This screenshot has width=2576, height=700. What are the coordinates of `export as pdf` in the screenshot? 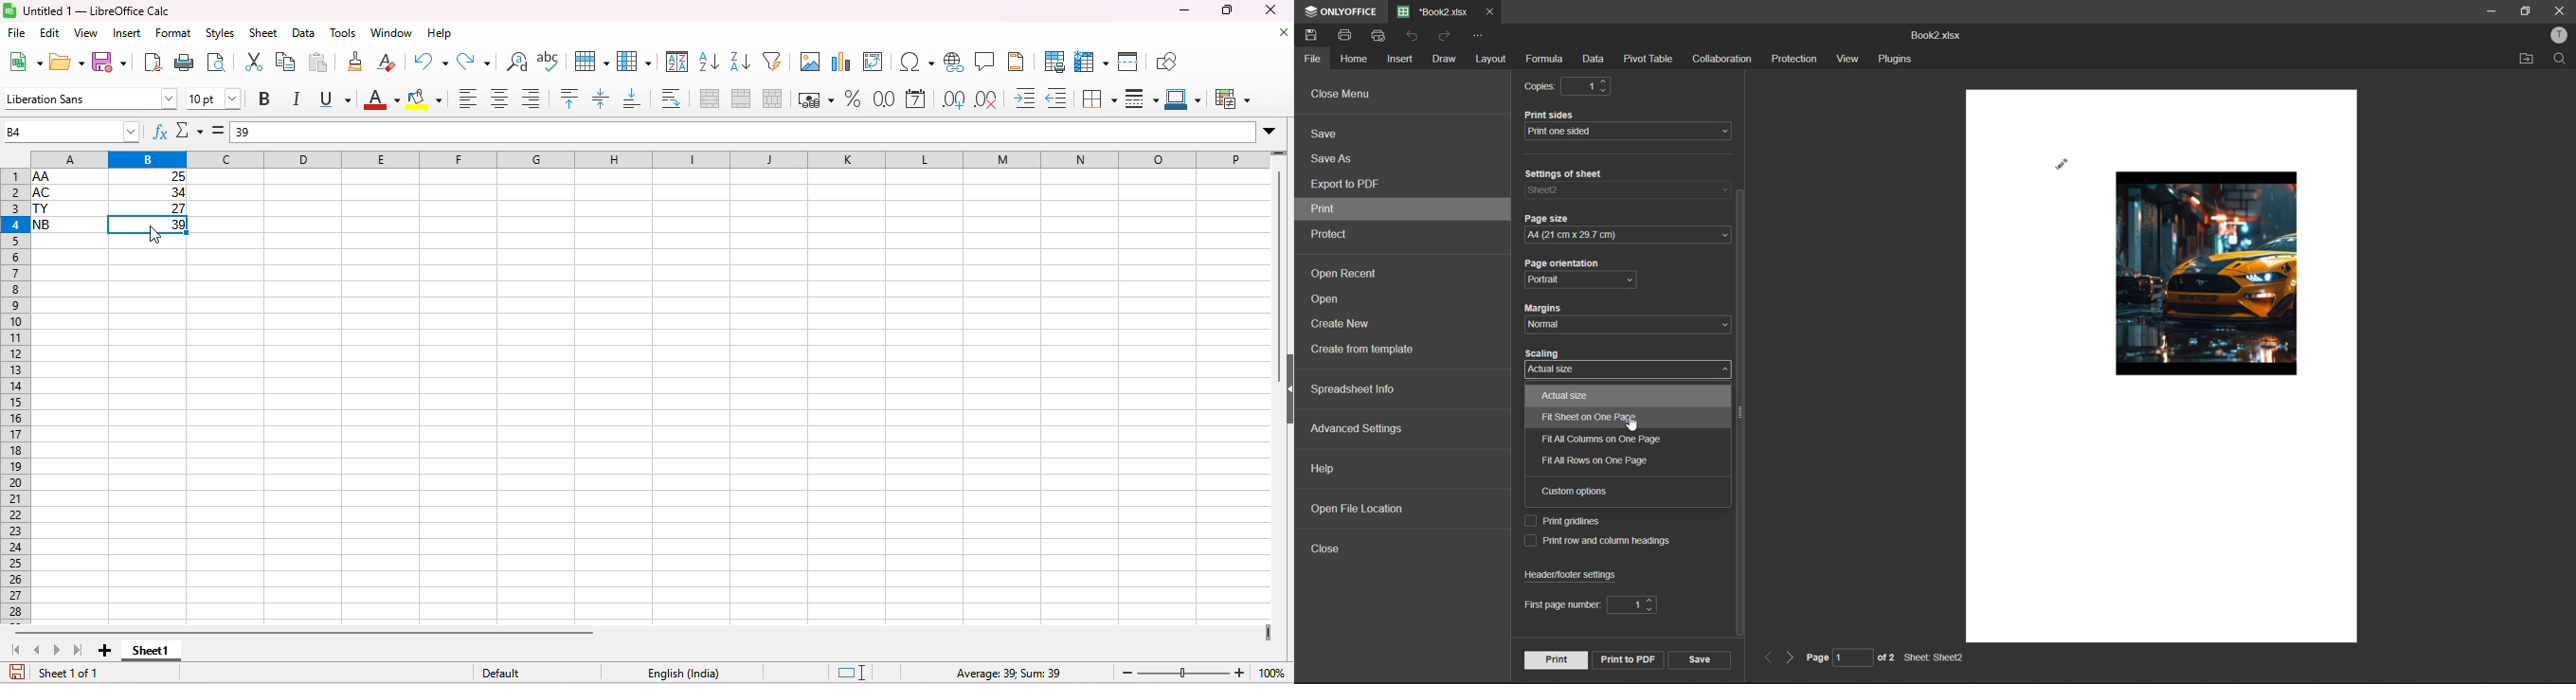 It's located at (153, 62).